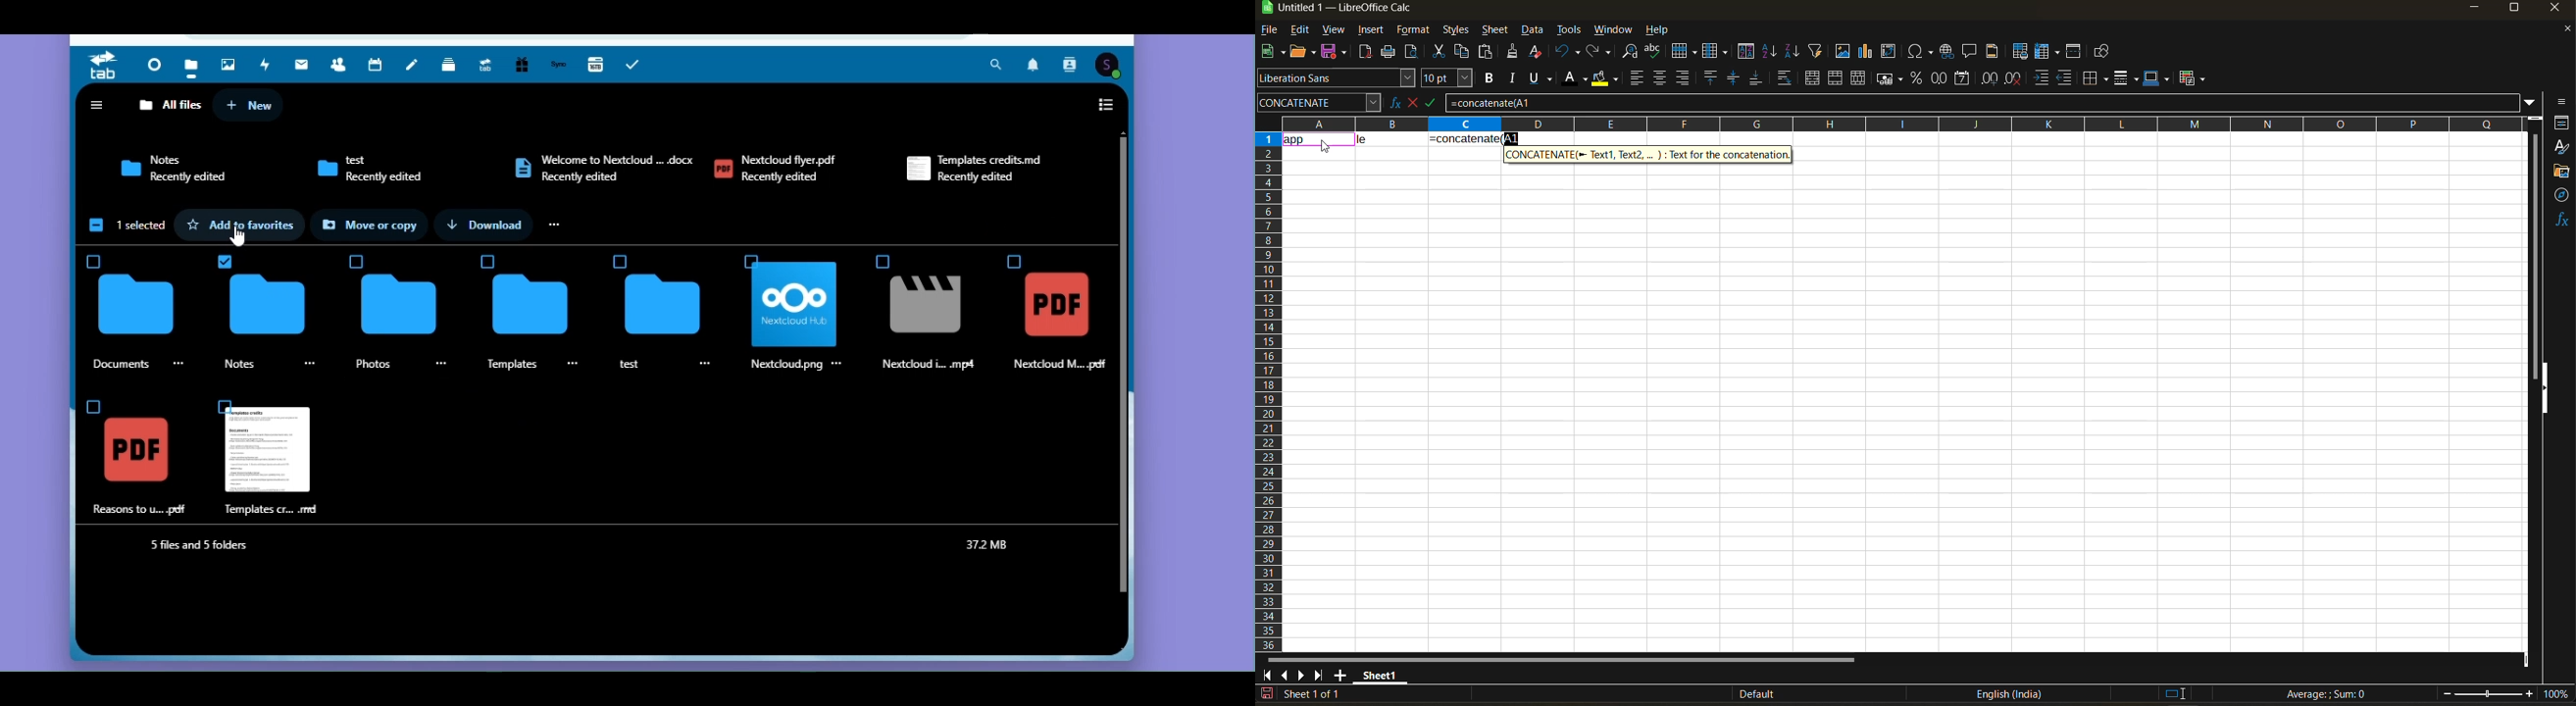 The height and width of the screenshot is (728, 2576). Describe the element at coordinates (255, 225) in the screenshot. I see `Add to favourite` at that location.